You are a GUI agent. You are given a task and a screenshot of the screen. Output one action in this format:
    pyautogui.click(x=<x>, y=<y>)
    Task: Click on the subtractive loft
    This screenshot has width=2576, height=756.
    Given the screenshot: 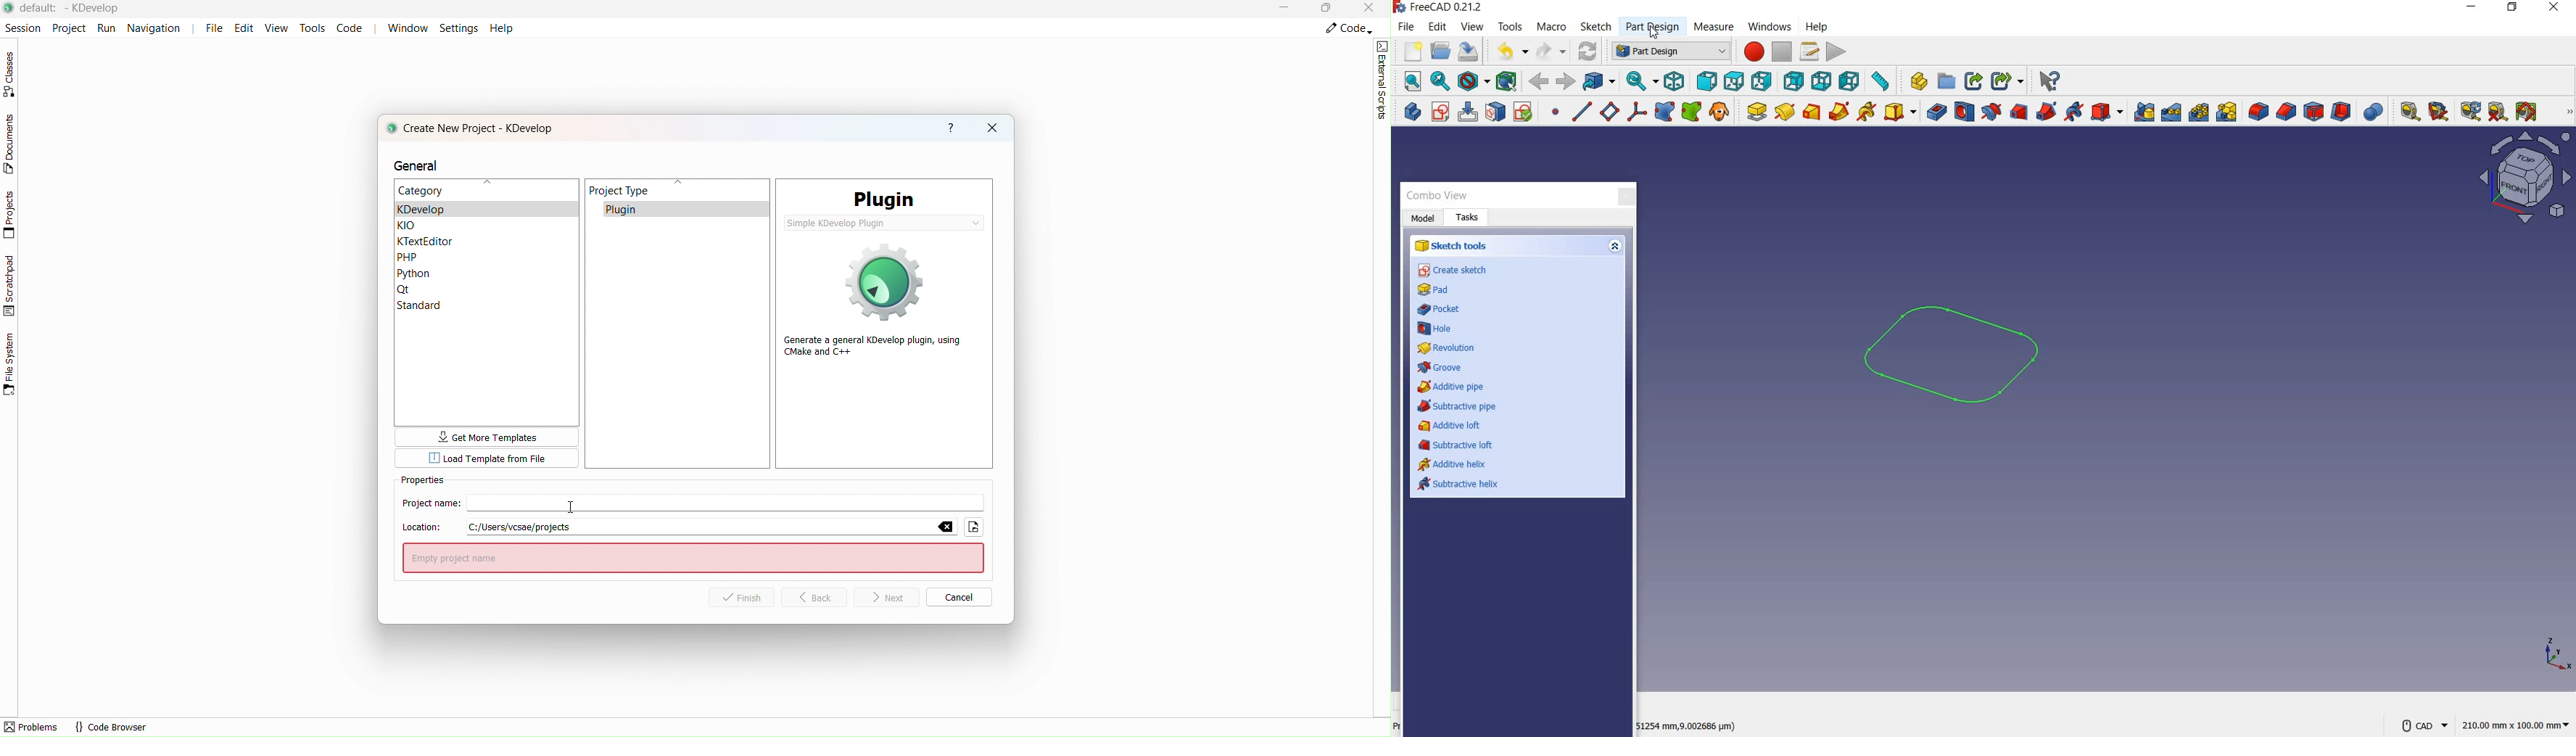 What is the action you would take?
    pyautogui.click(x=1457, y=445)
    